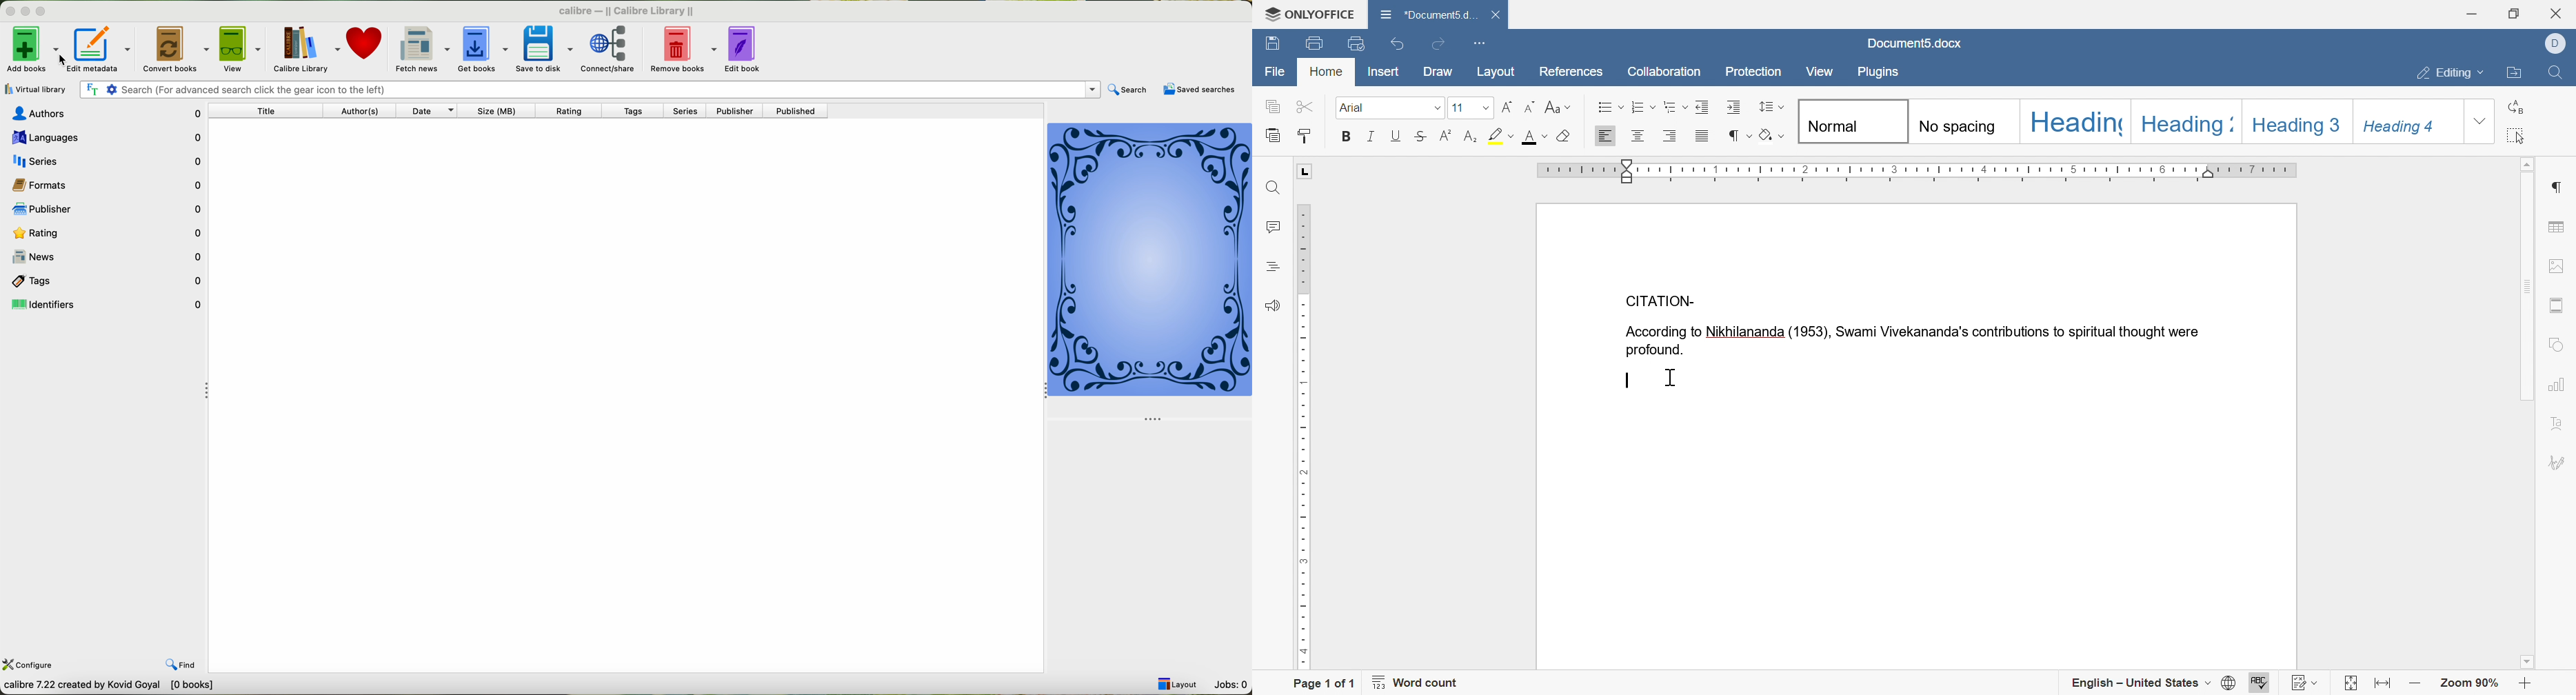 This screenshot has width=2576, height=700. What do you see at coordinates (1446, 134) in the screenshot?
I see `superscript` at bounding box center [1446, 134].